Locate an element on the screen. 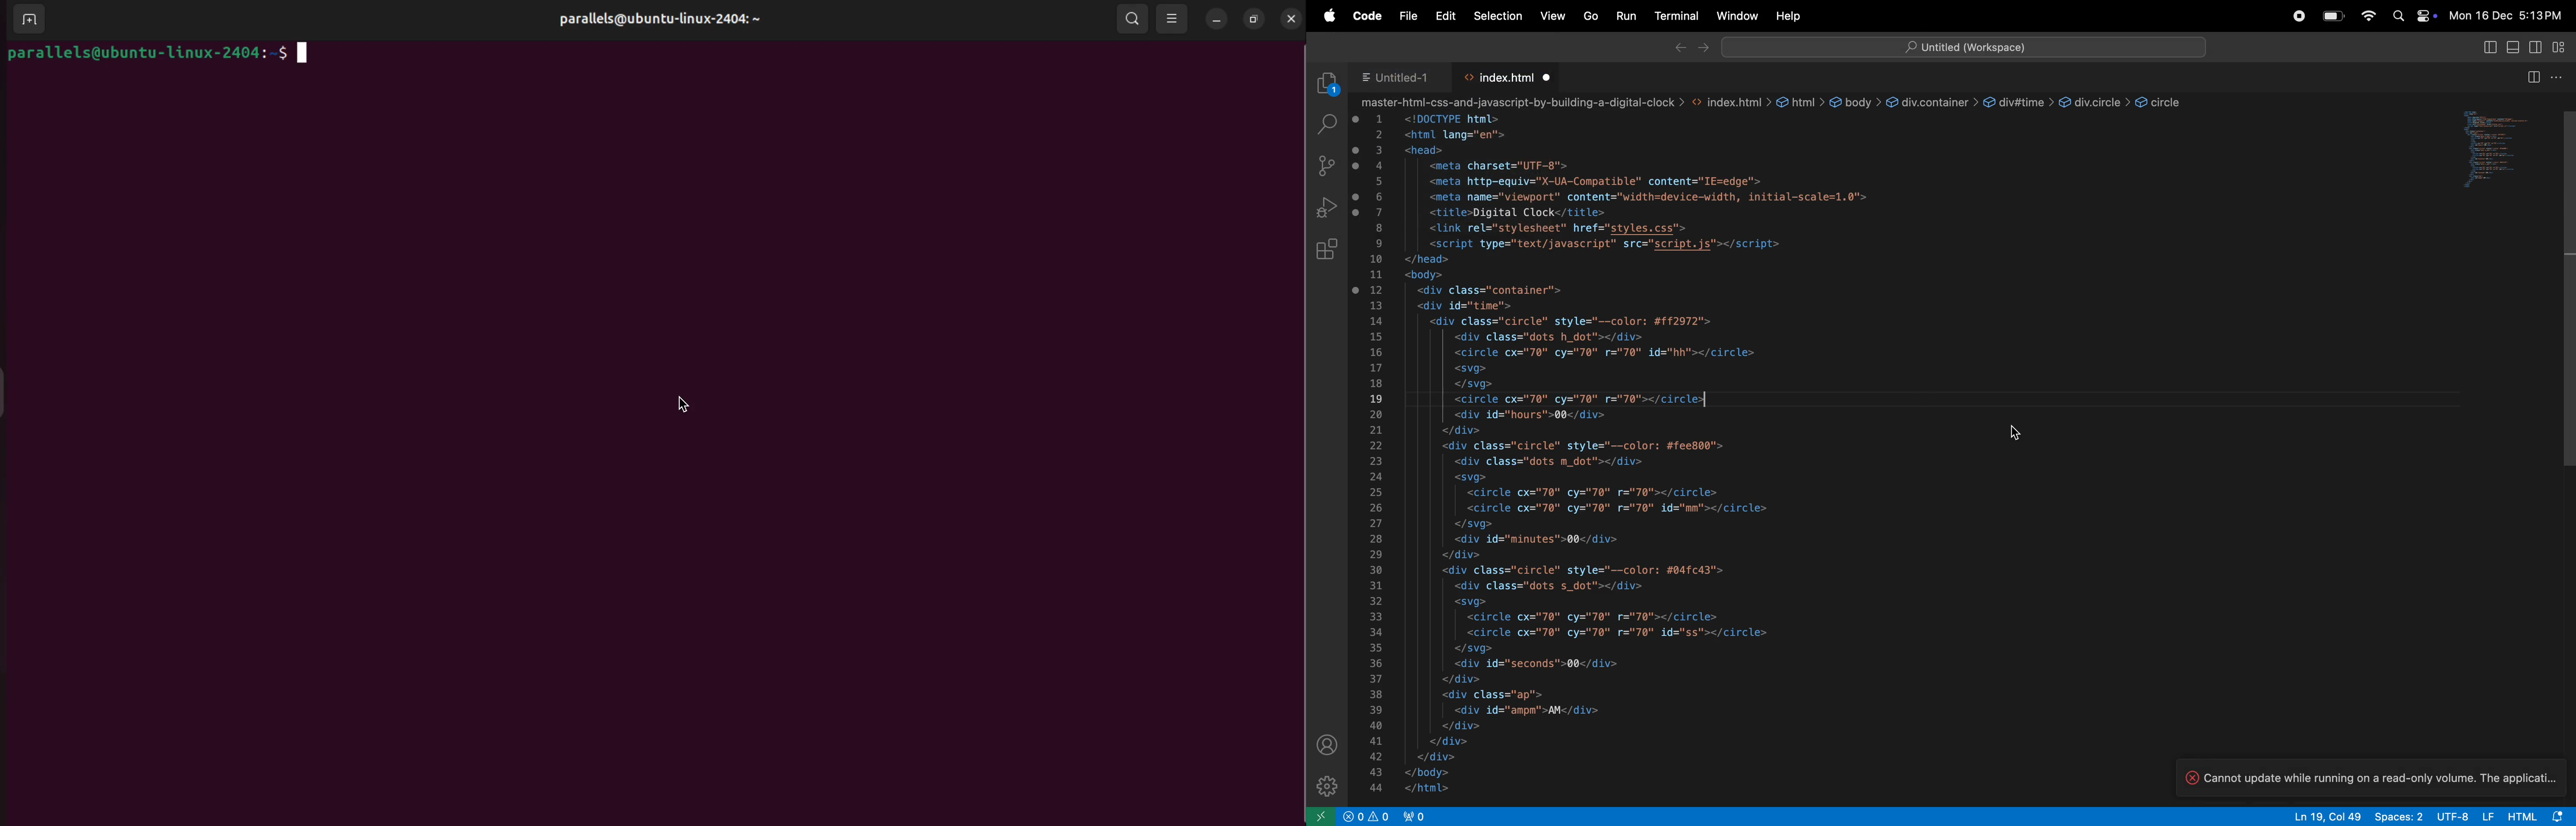 Image resolution: width=2576 pixels, height=840 pixels. close is located at coordinates (1292, 18).